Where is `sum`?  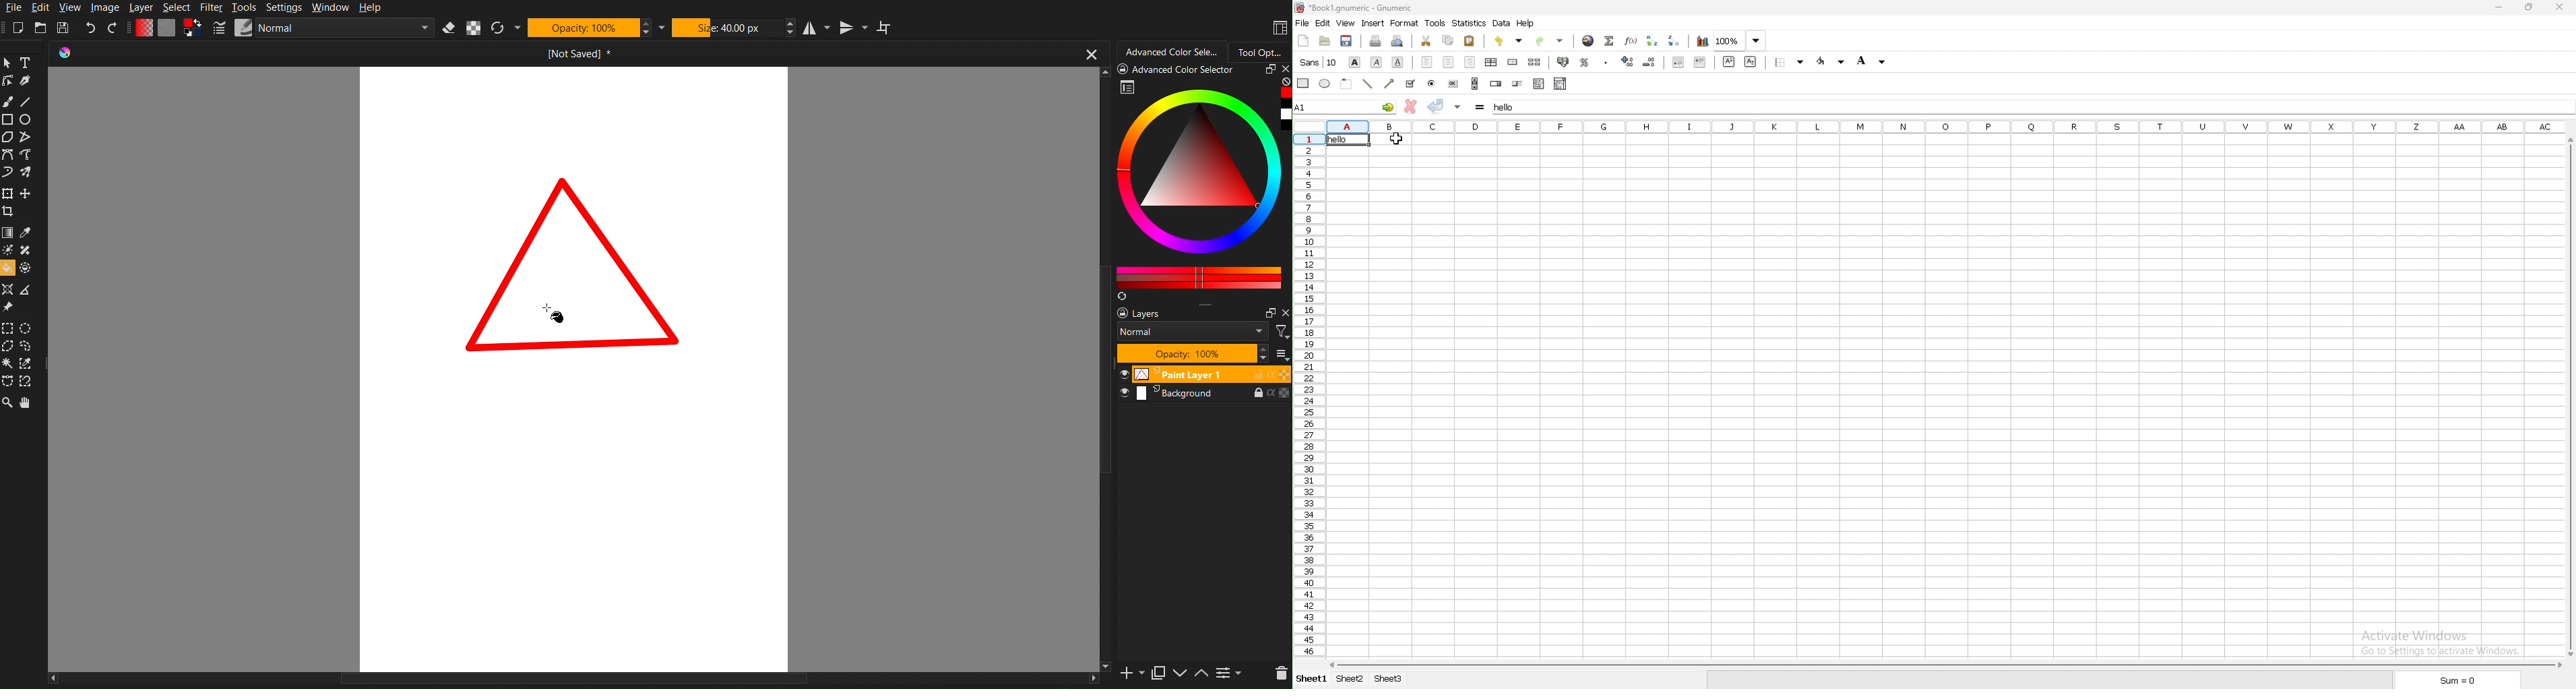
sum is located at coordinates (2459, 680).